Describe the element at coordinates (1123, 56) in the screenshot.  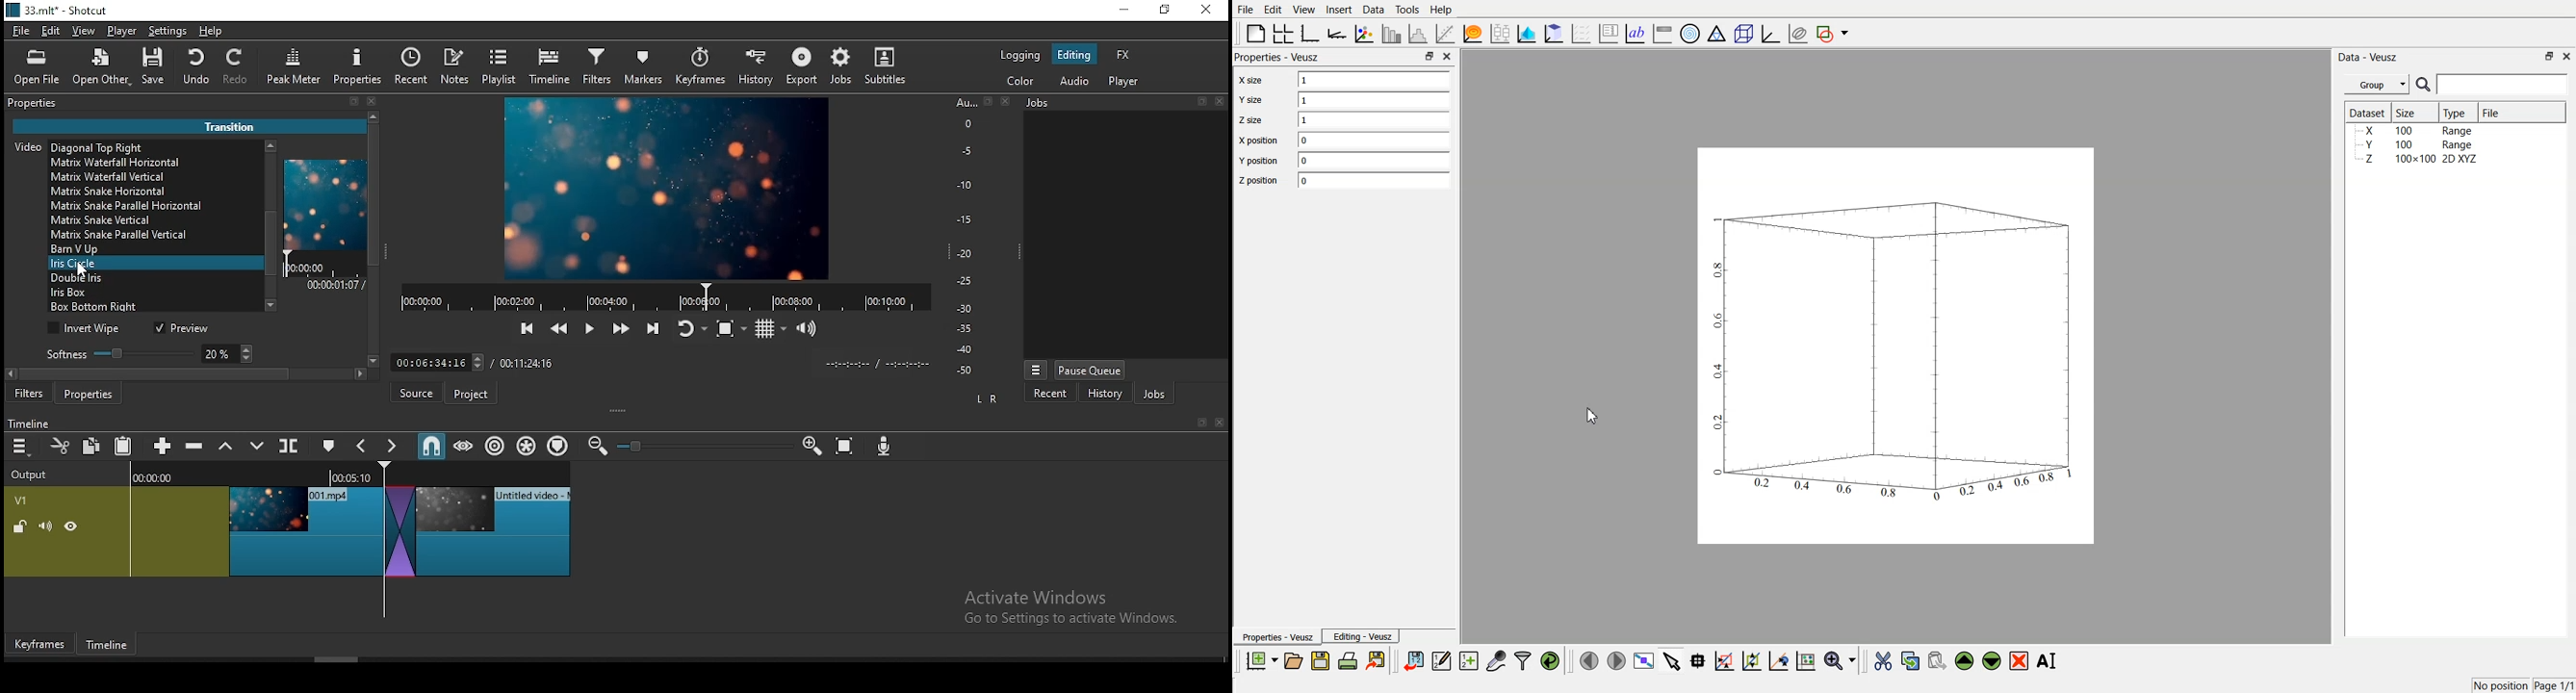
I see `fx` at that location.